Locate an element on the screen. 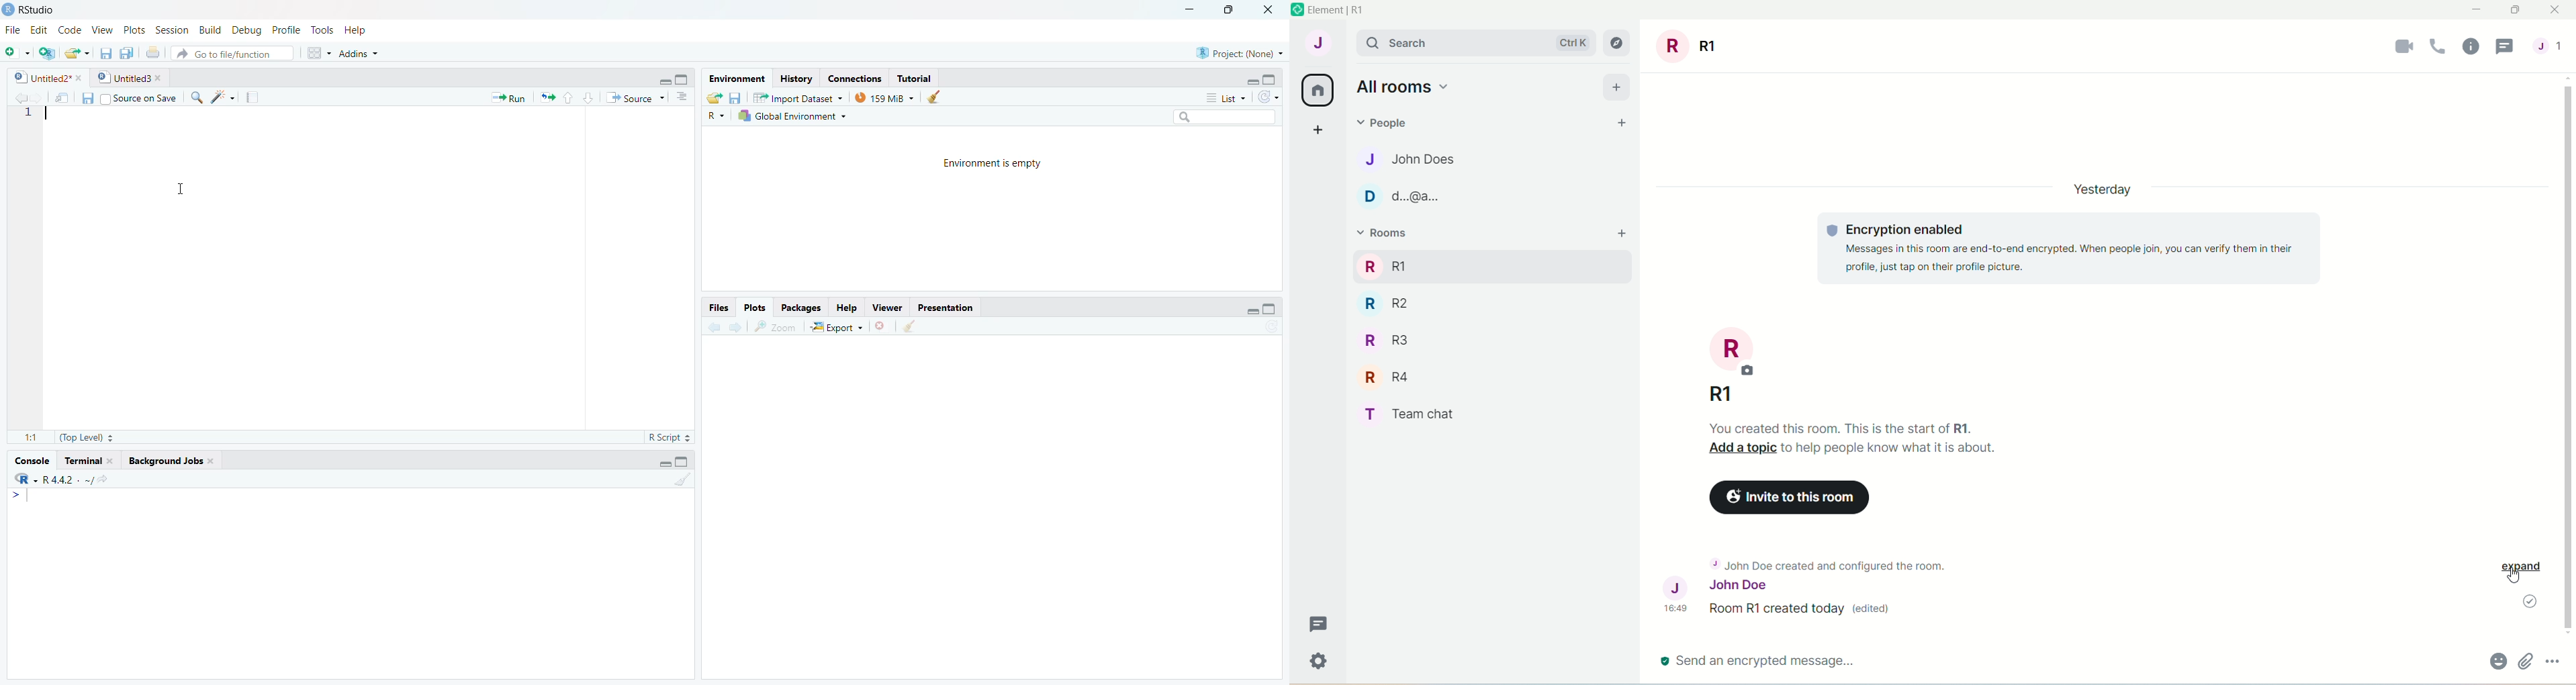 The height and width of the screenshot is (700, 2576). Clean is located at coordinates (683, 479).